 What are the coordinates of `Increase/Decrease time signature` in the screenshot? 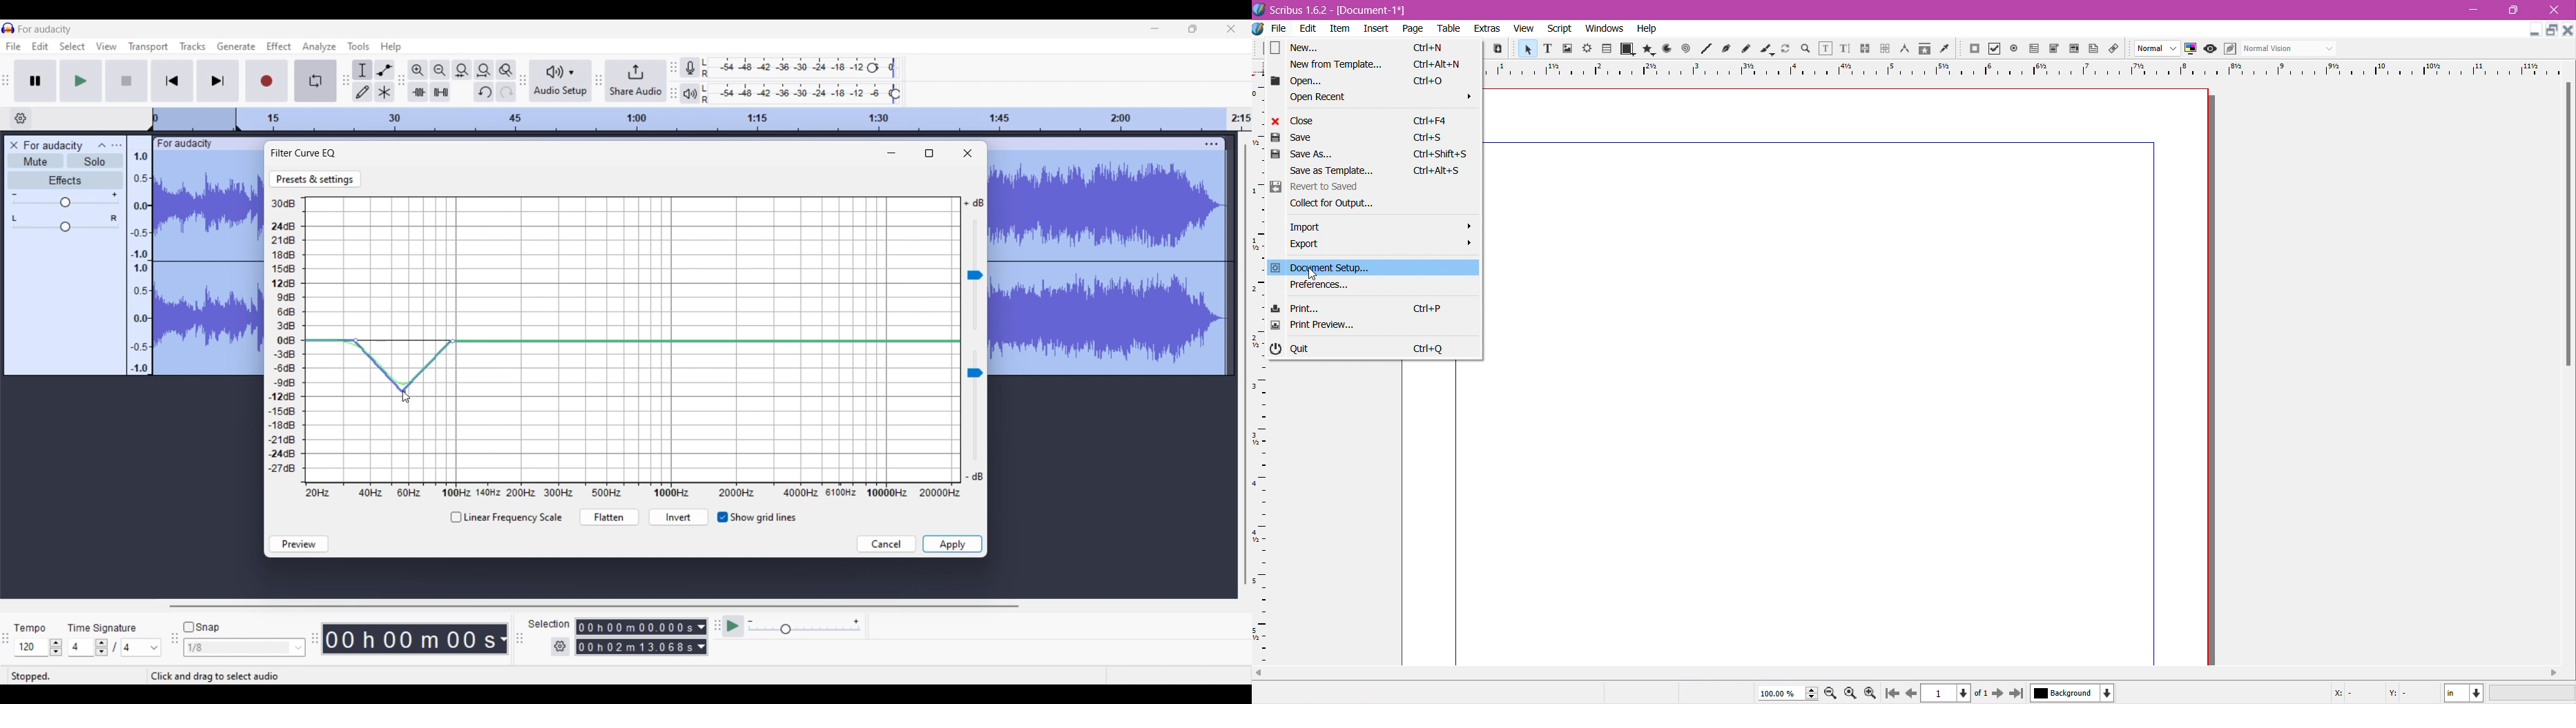 It's located at (102, 647).